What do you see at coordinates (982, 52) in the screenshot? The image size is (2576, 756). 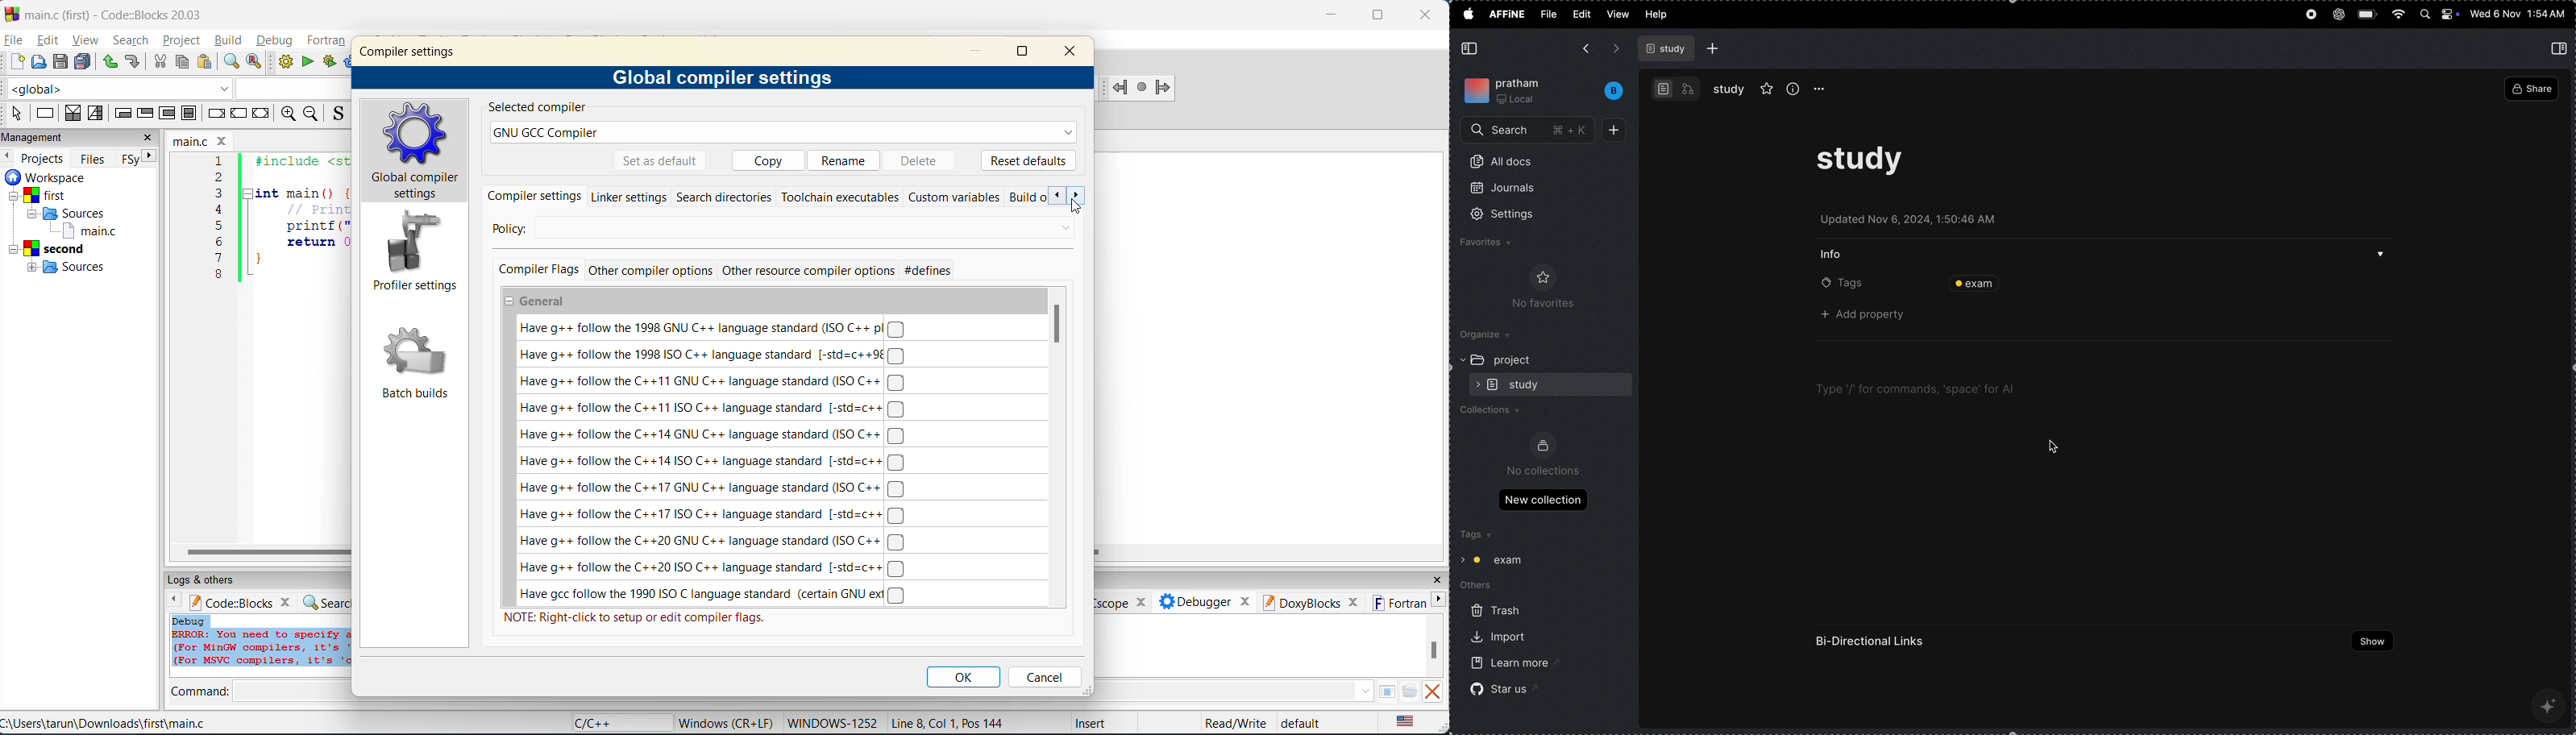 I see `minimize` at bounding box center [982, 52].